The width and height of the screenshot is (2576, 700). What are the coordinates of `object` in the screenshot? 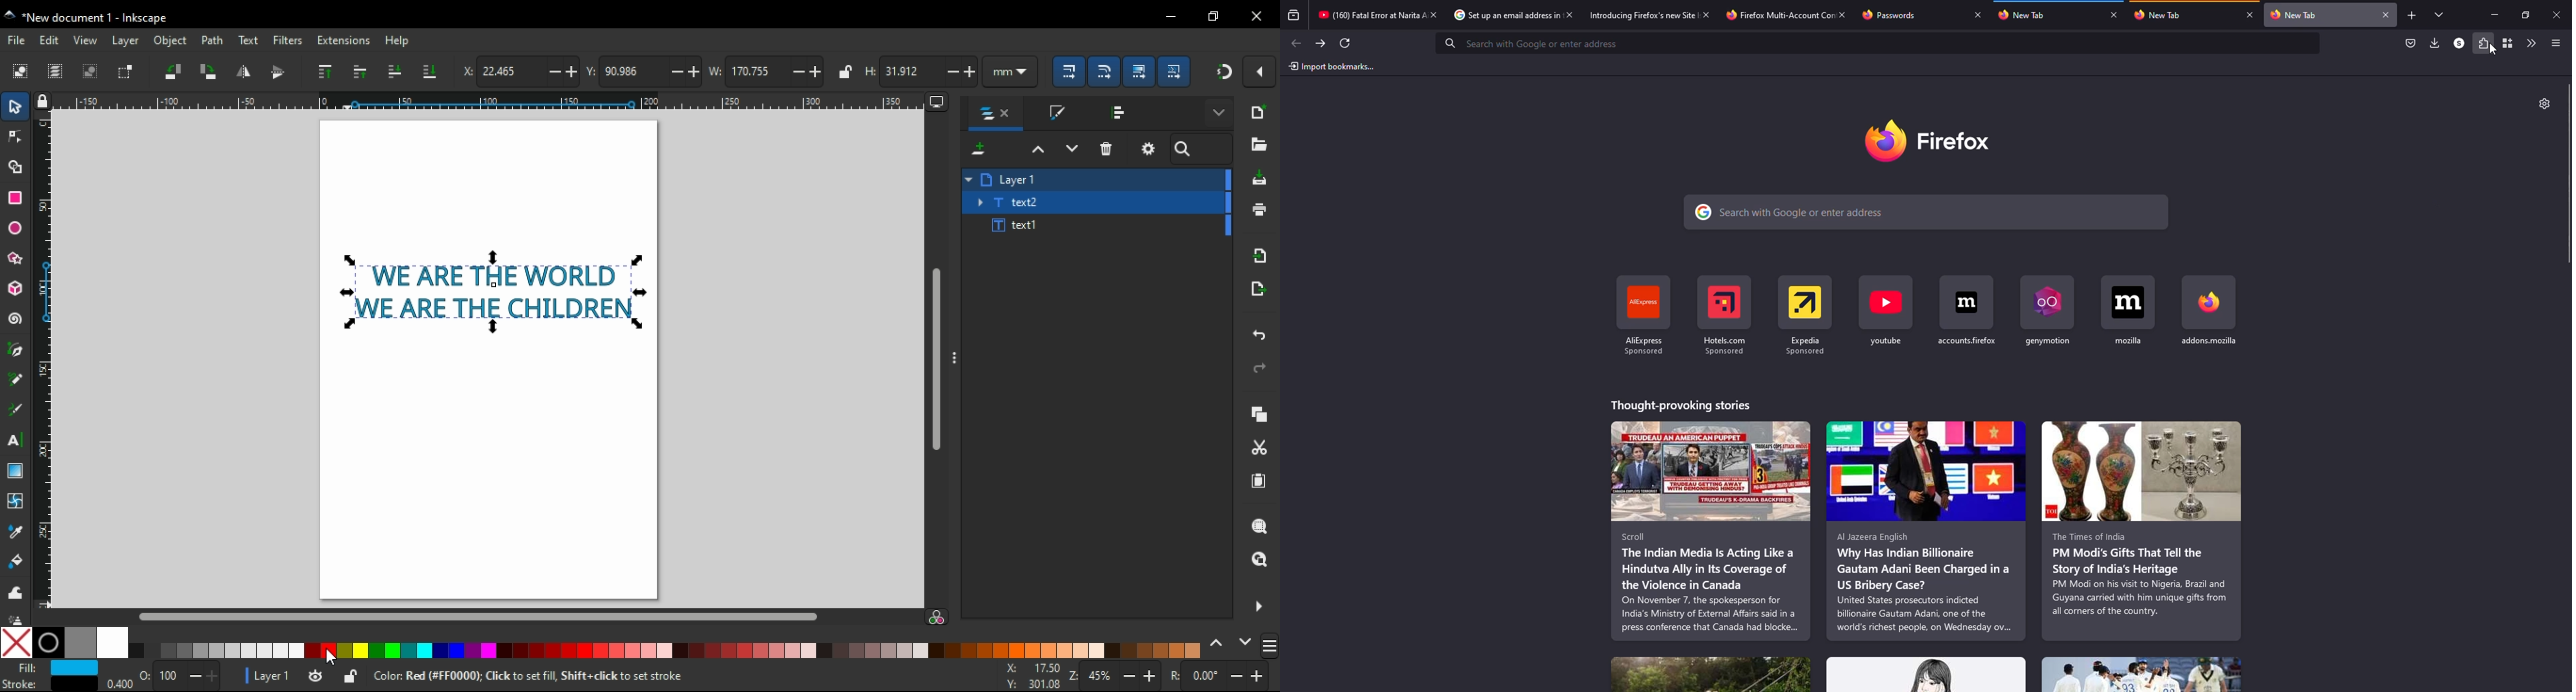 It's located at (170, 42).